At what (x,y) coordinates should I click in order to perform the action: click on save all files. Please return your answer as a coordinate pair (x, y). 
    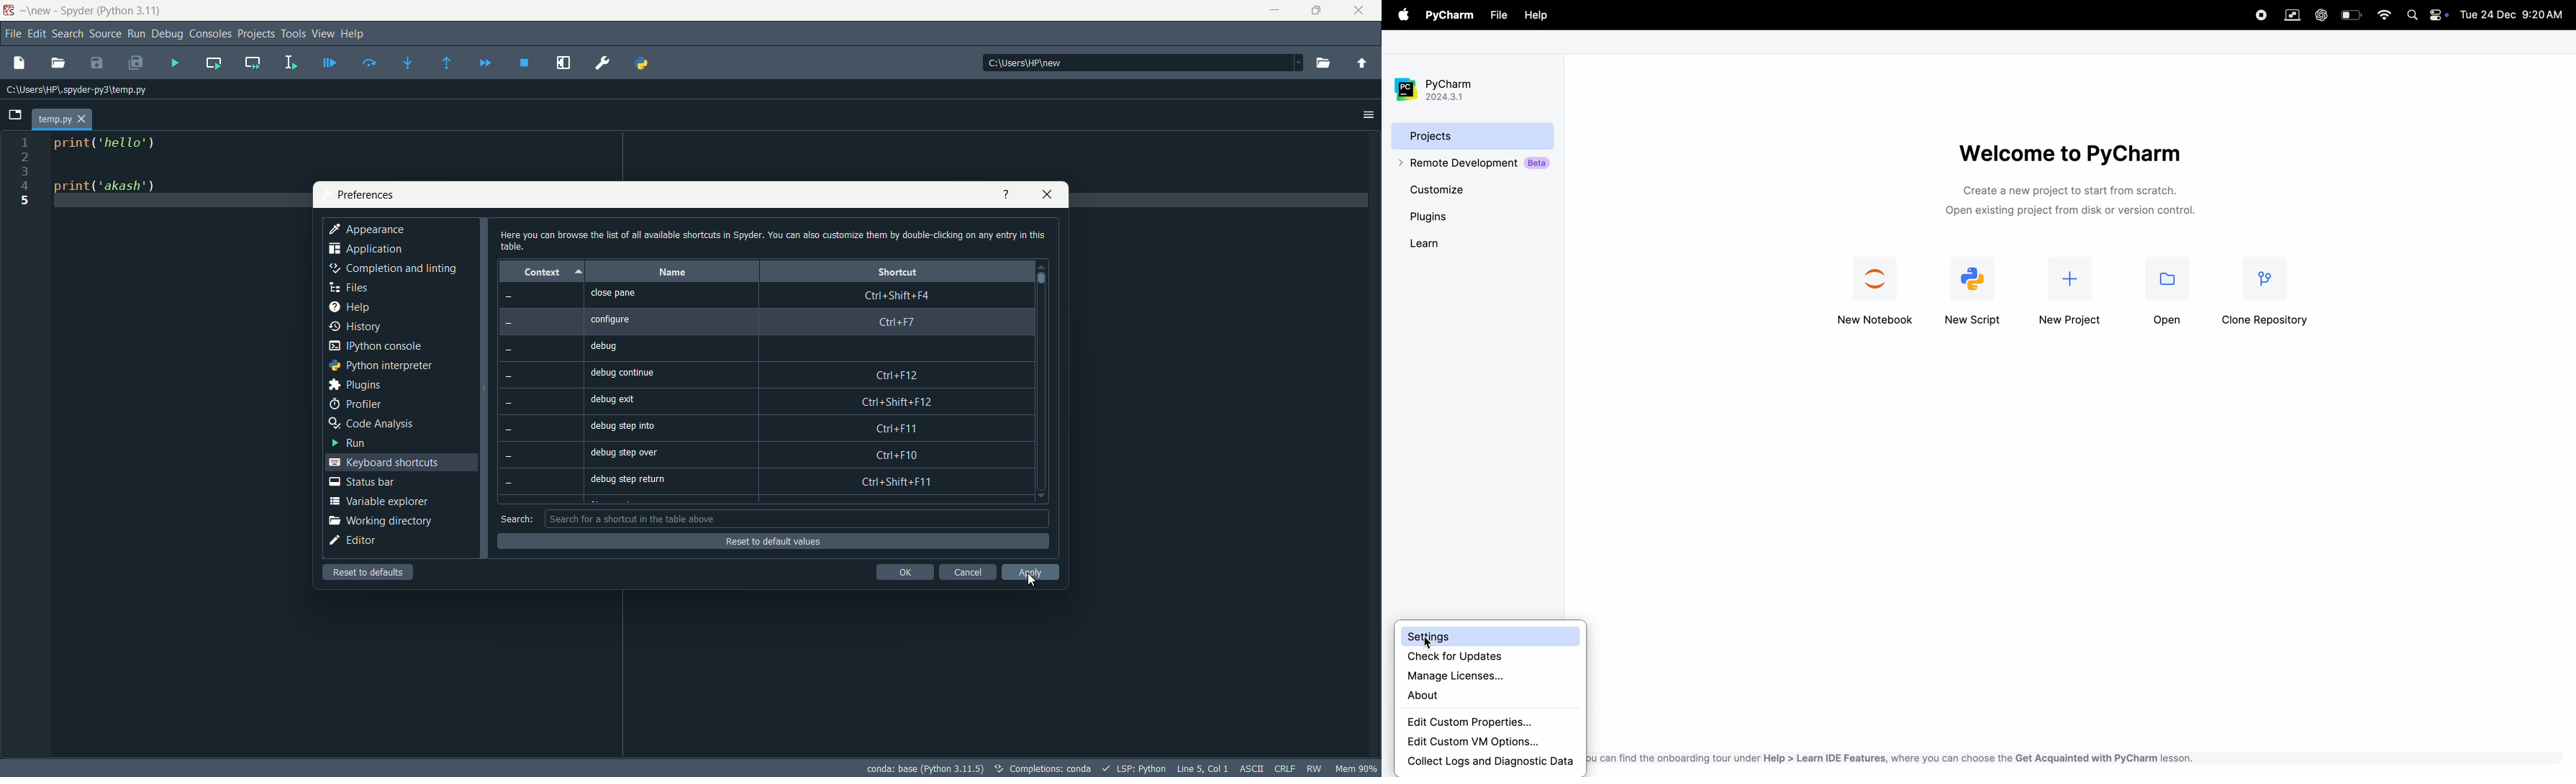
    Looking at the image, I should click on (135, 64).